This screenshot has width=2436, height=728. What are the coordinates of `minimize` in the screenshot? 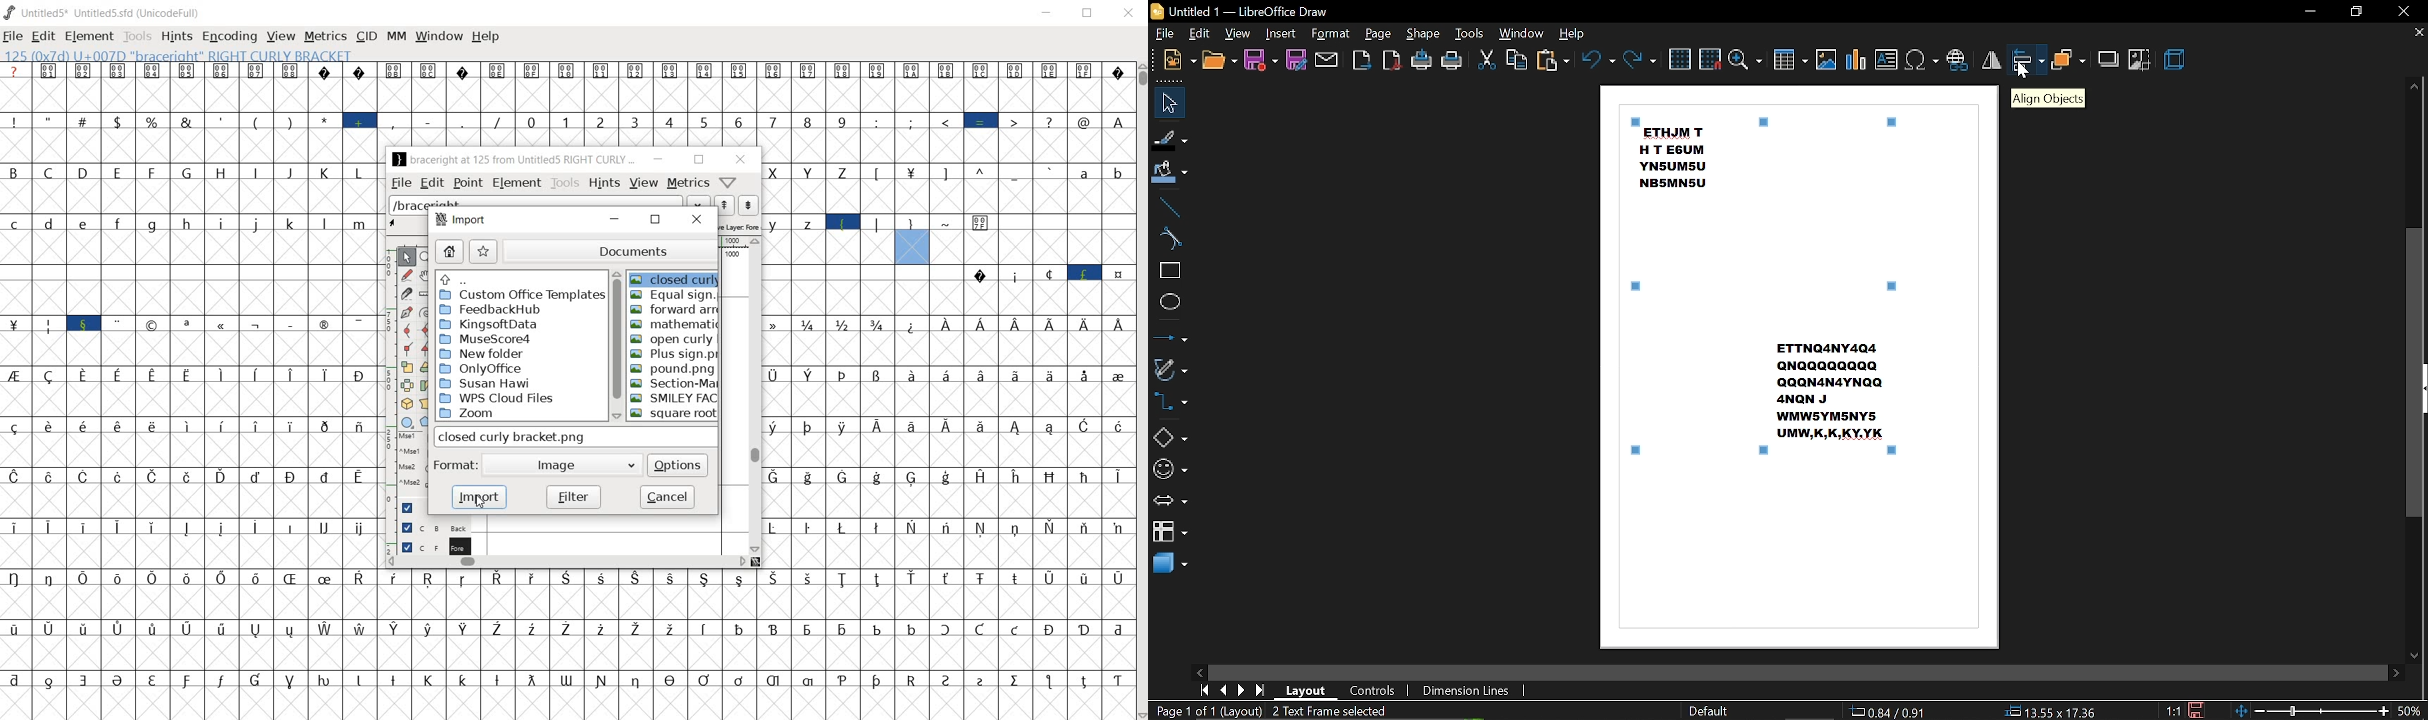 It's located at (617, 220).